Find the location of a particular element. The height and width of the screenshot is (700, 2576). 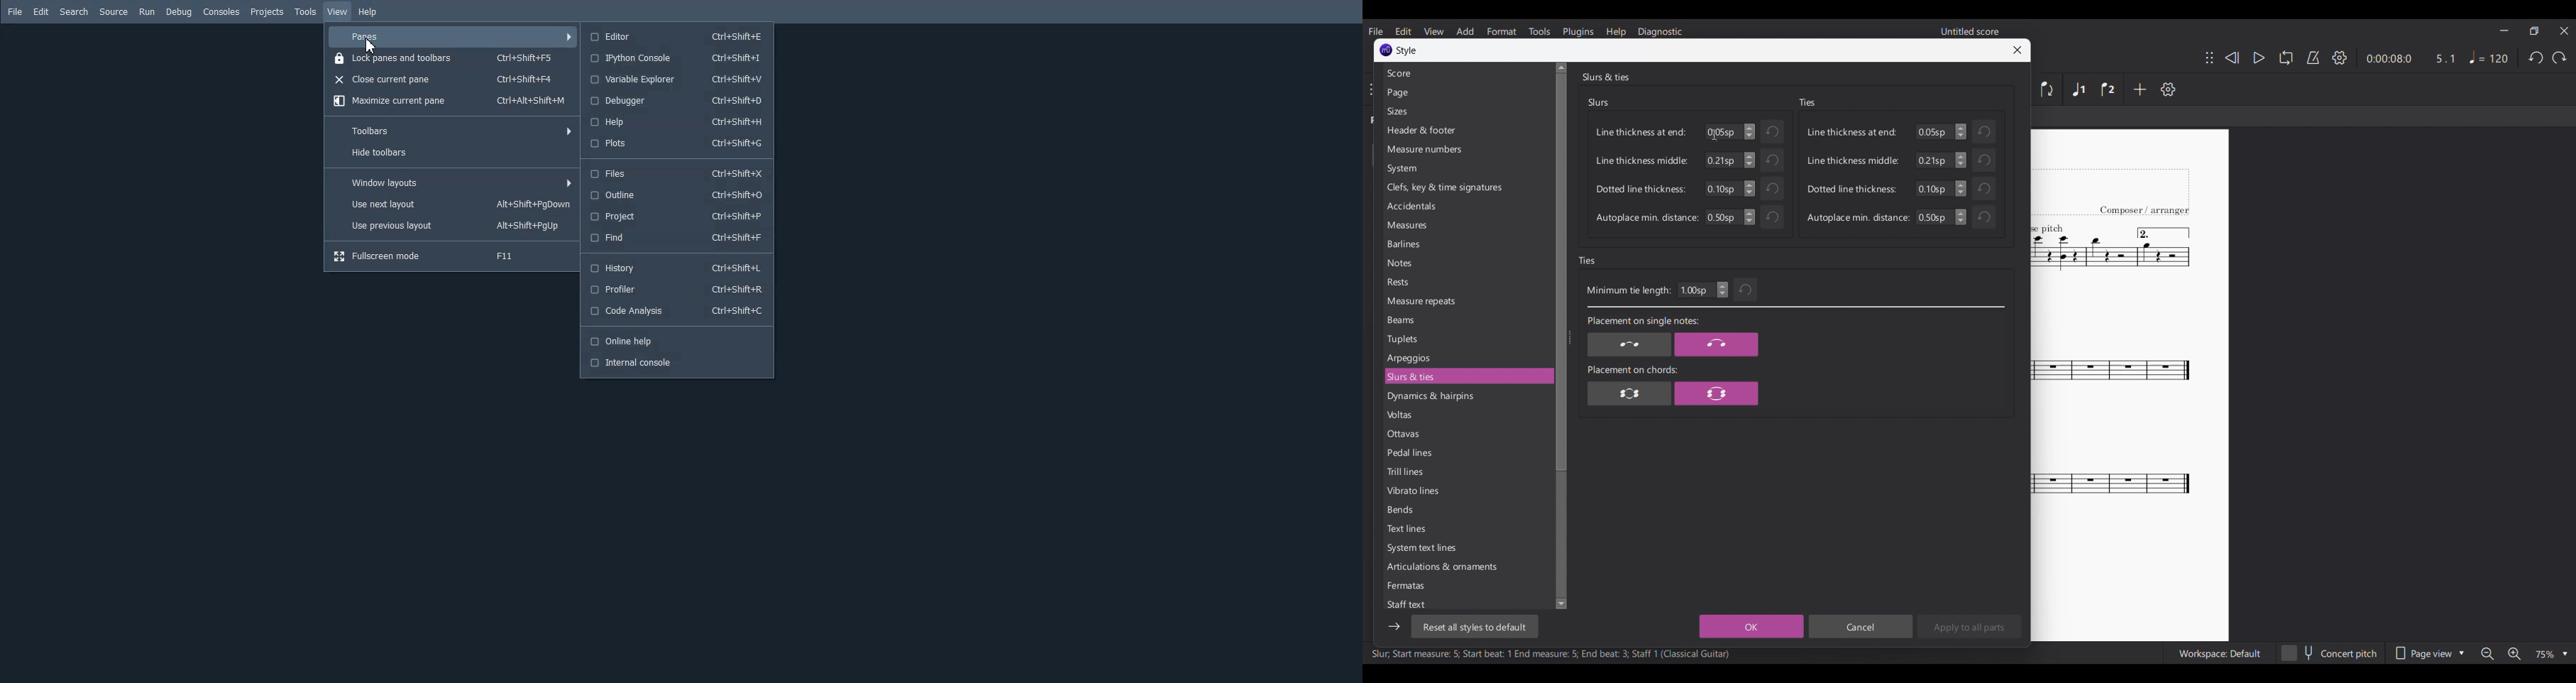

Software logo is located at coordinates (1386, 50).